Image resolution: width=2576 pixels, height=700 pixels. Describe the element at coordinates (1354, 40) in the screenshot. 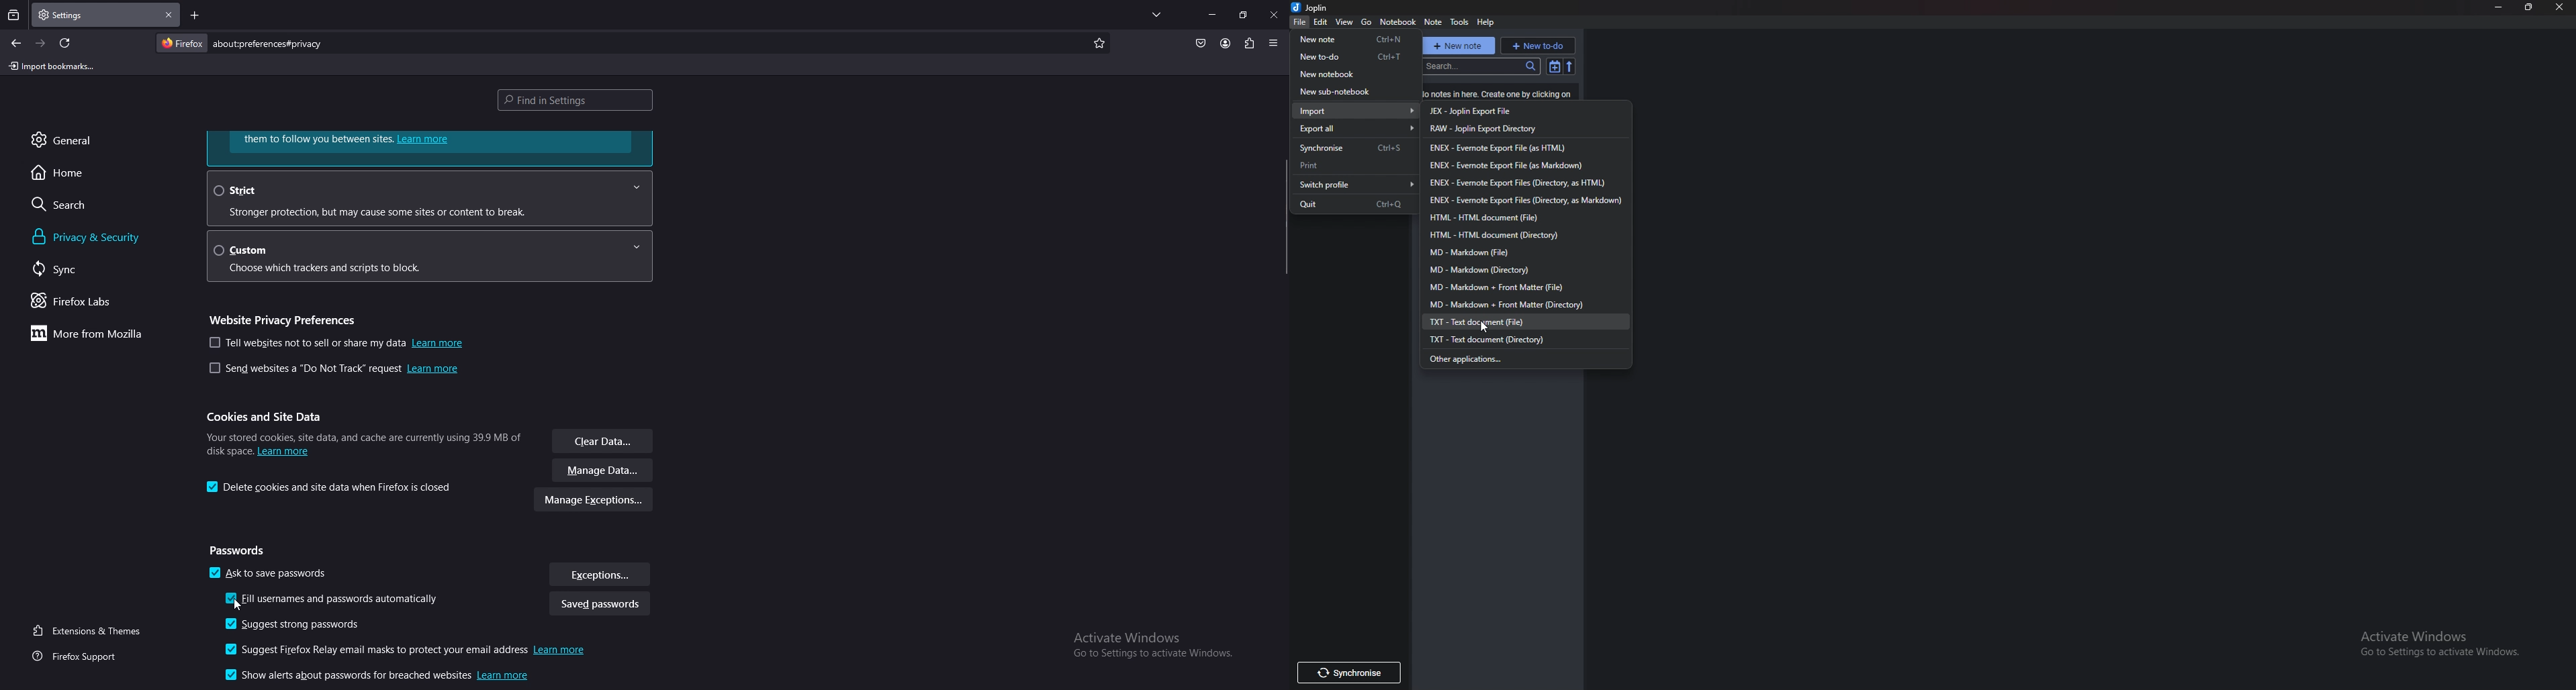

I see `New note` at that location.